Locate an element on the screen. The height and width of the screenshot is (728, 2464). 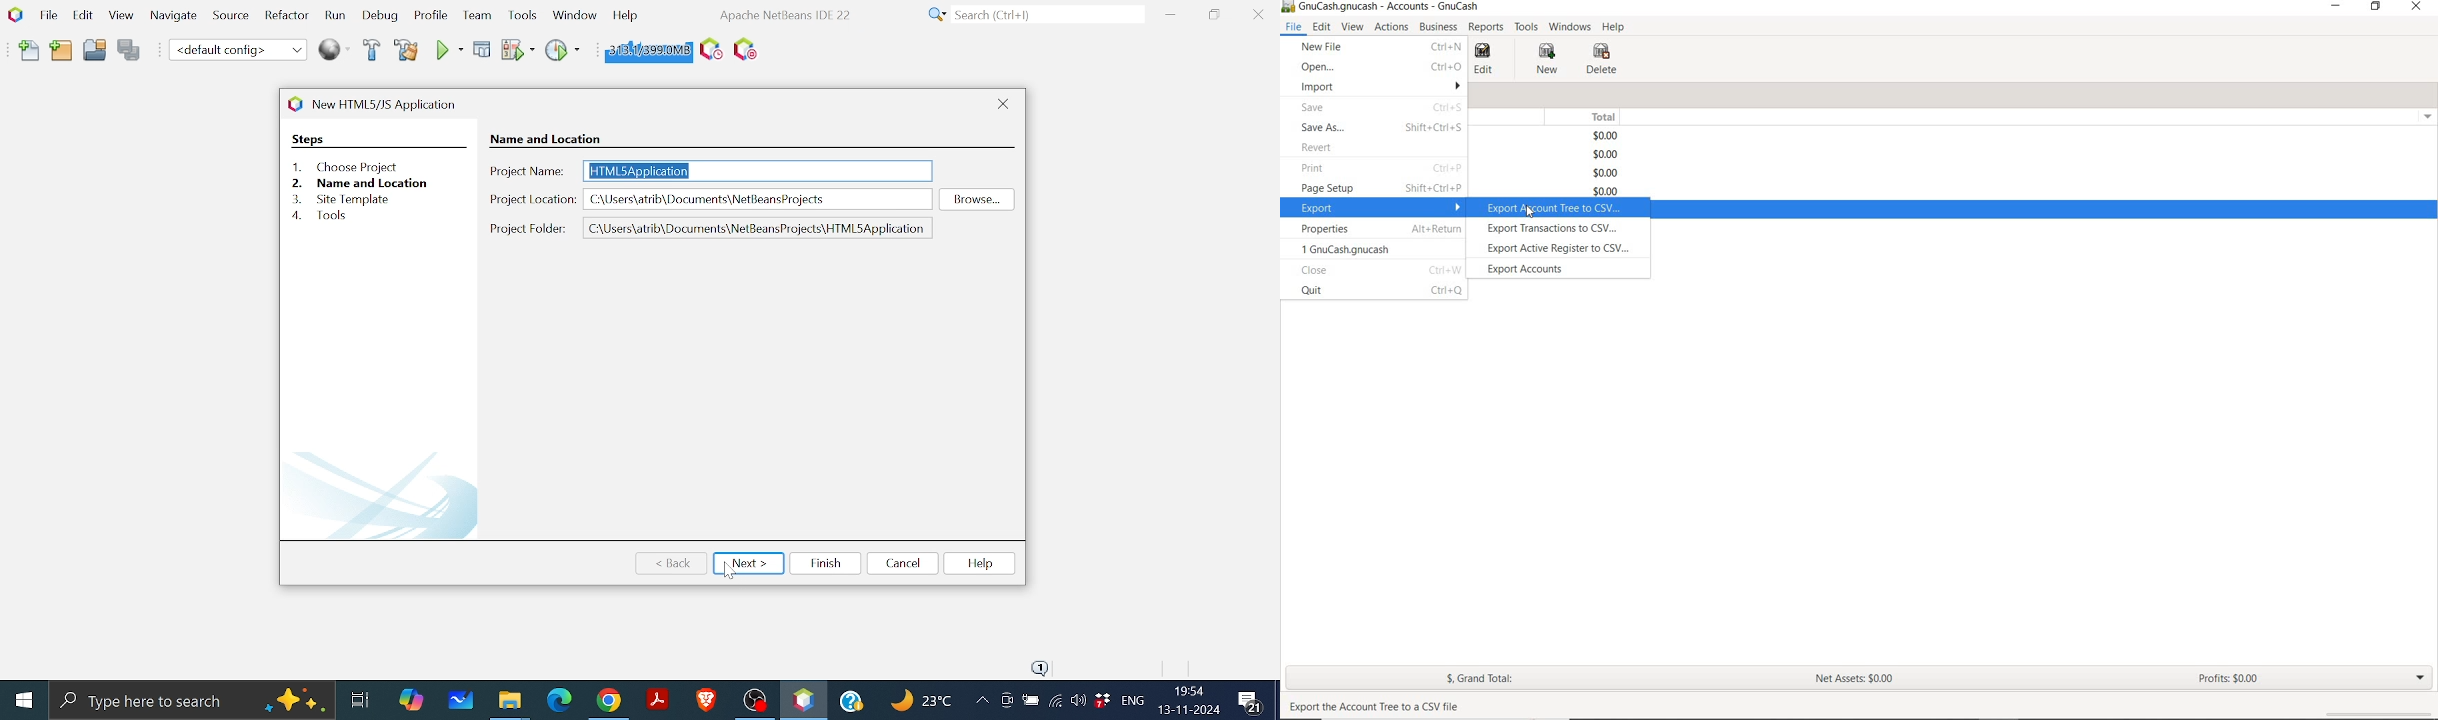
Export the Account Tree to a CSV file is located at coordinates (1373, 706).